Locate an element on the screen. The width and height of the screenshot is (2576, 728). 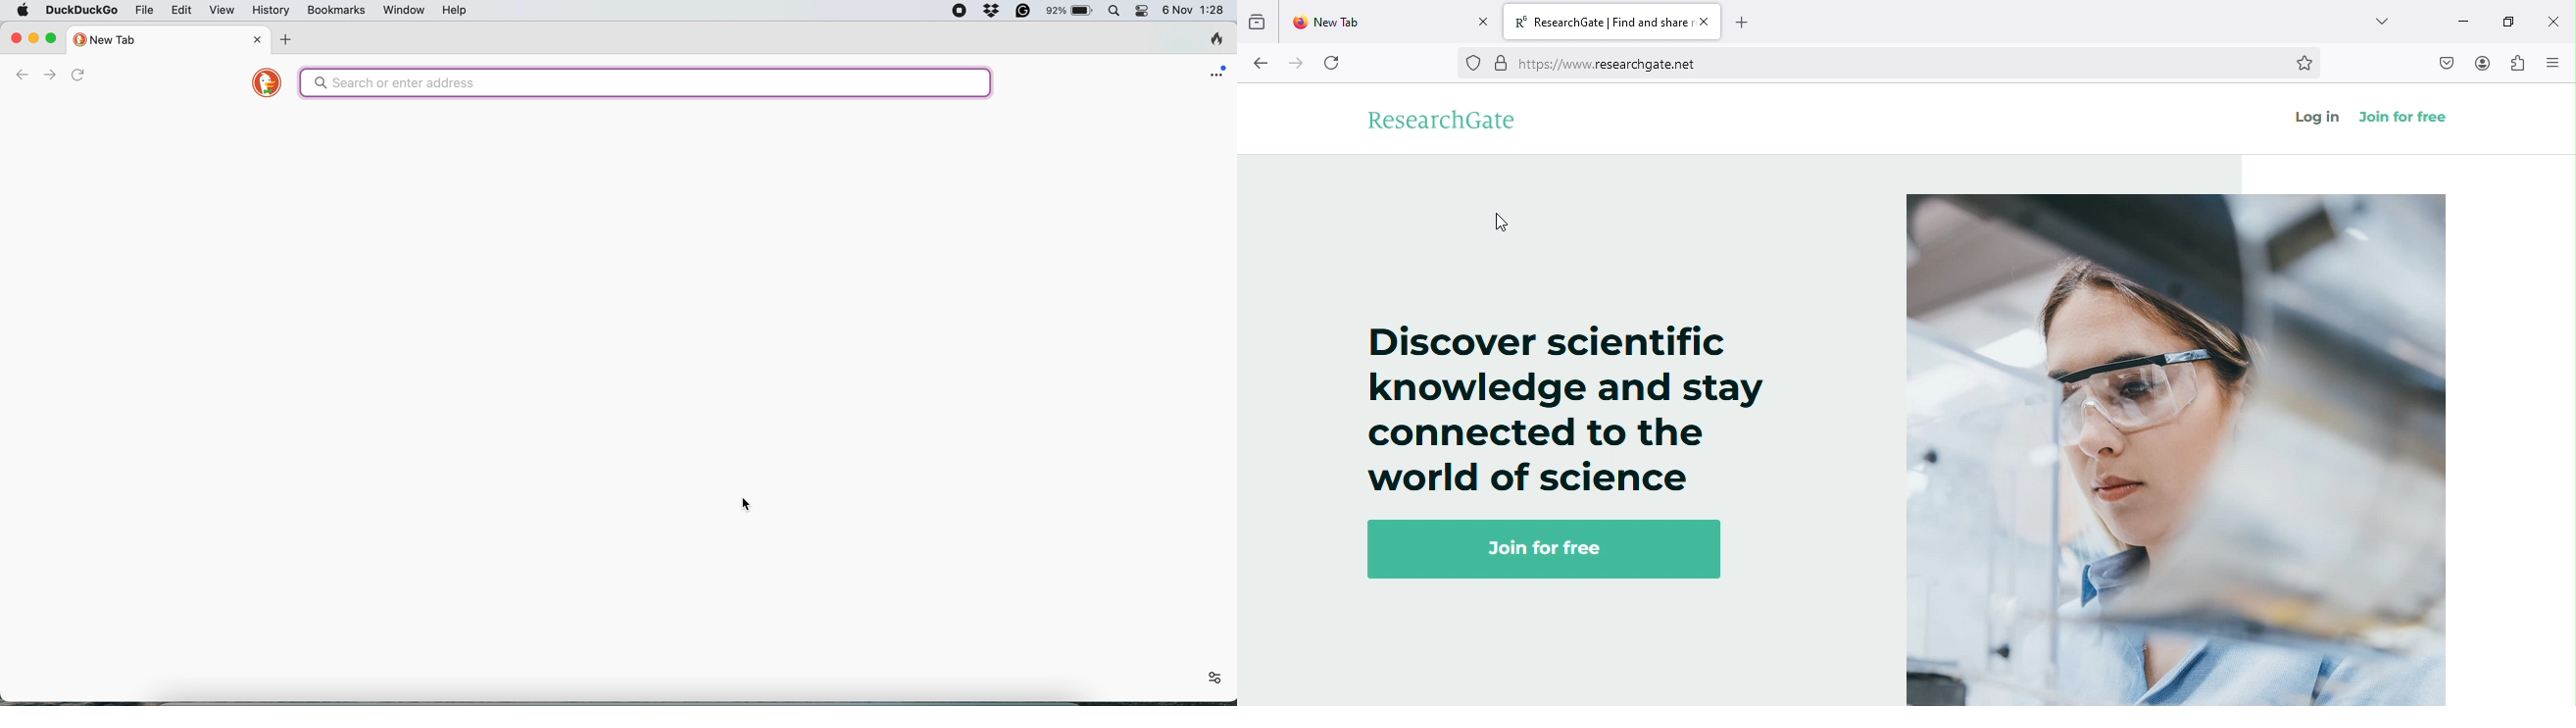
refresh is located at coordinates (1332, 64).